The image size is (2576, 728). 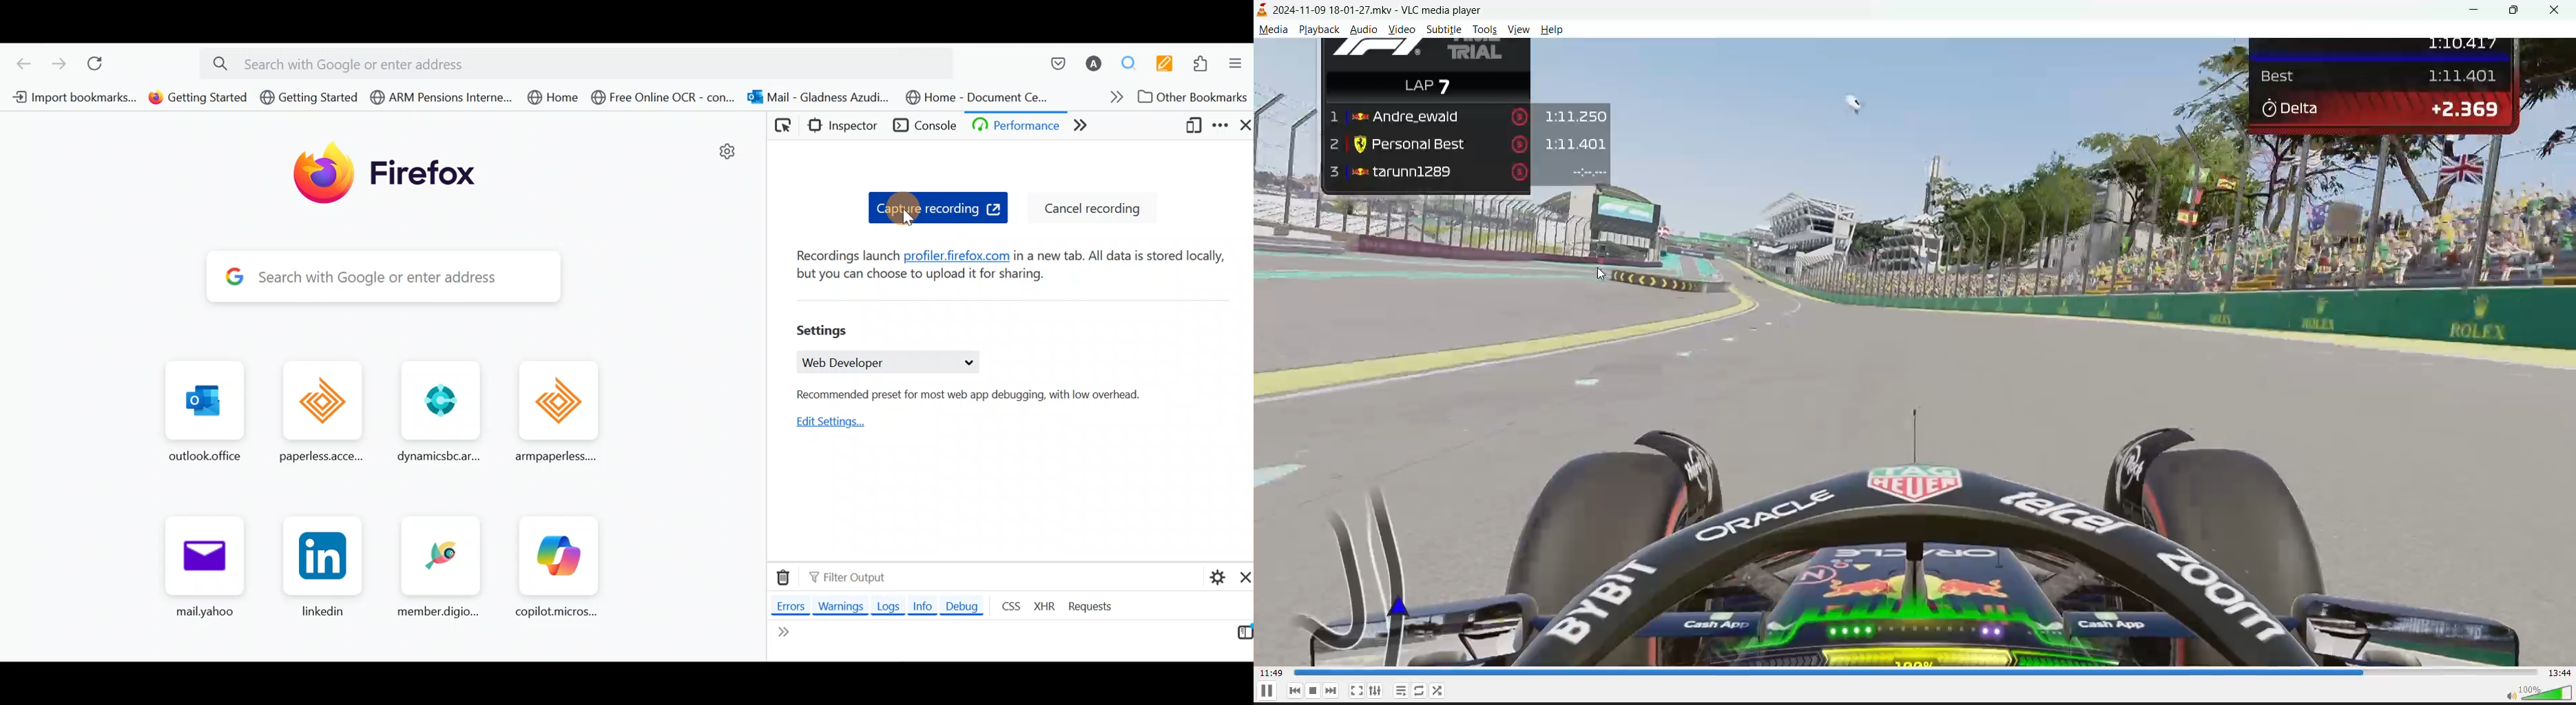 I want to click on Firefox logo, so click(x=395, y=178).